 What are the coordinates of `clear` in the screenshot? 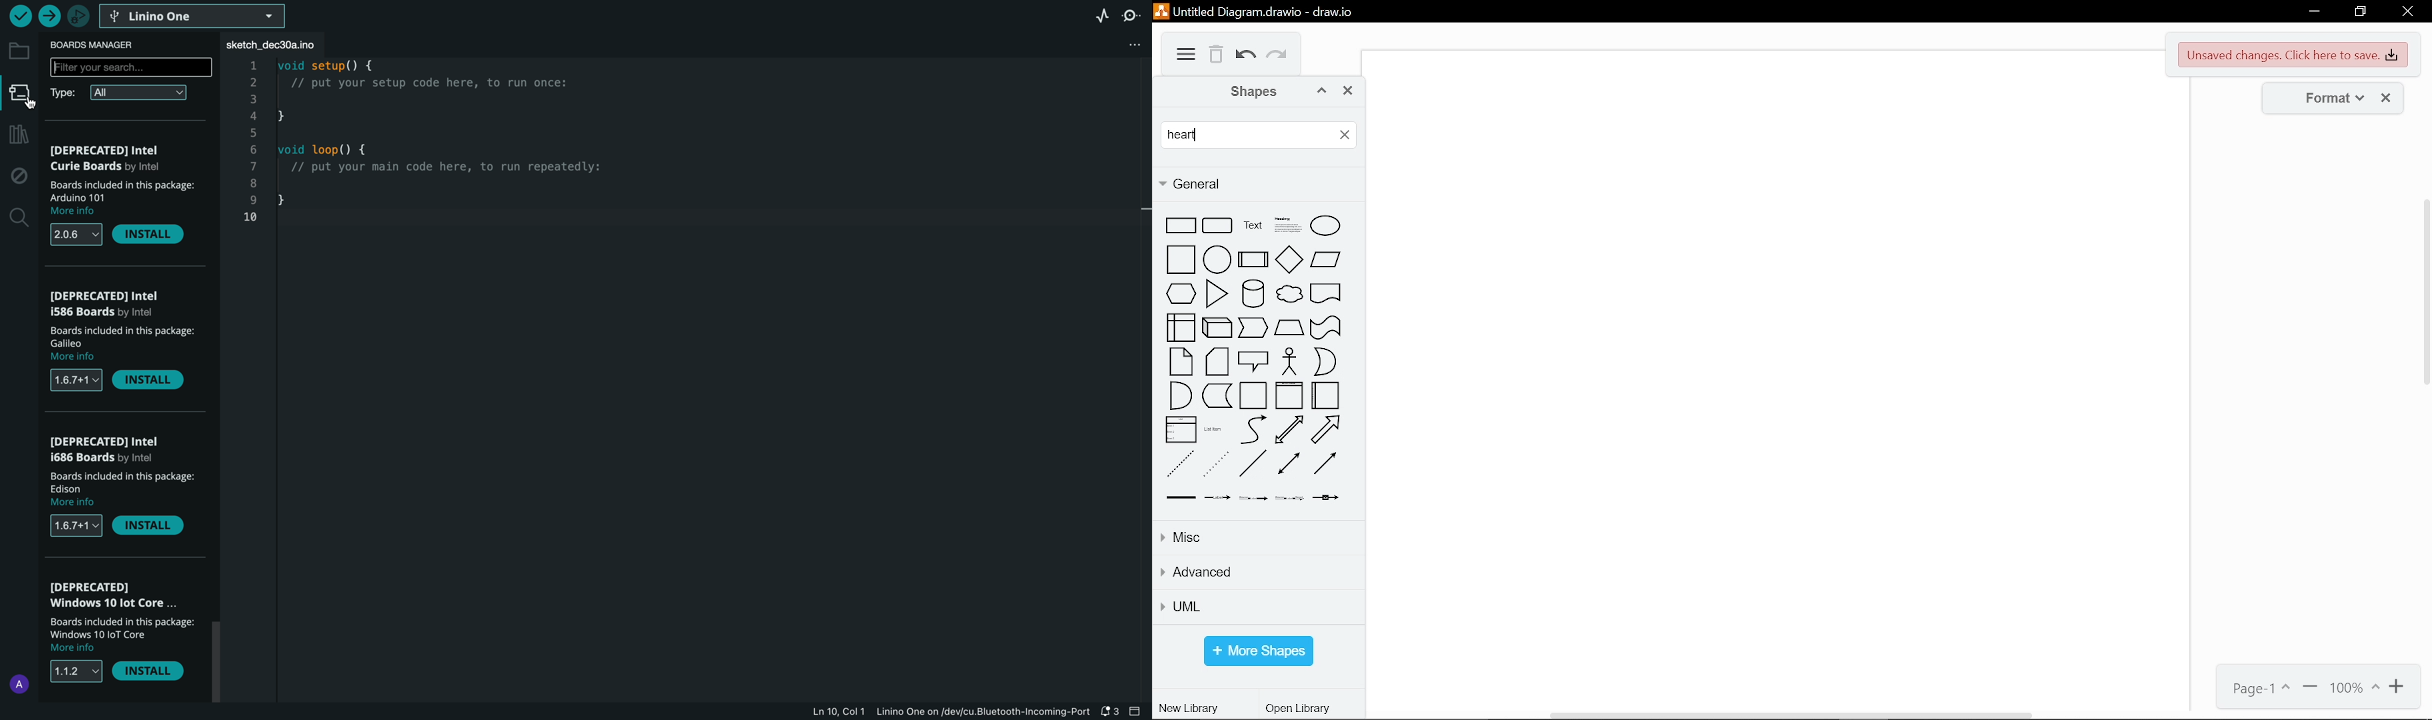 It's located at (1342, 133).